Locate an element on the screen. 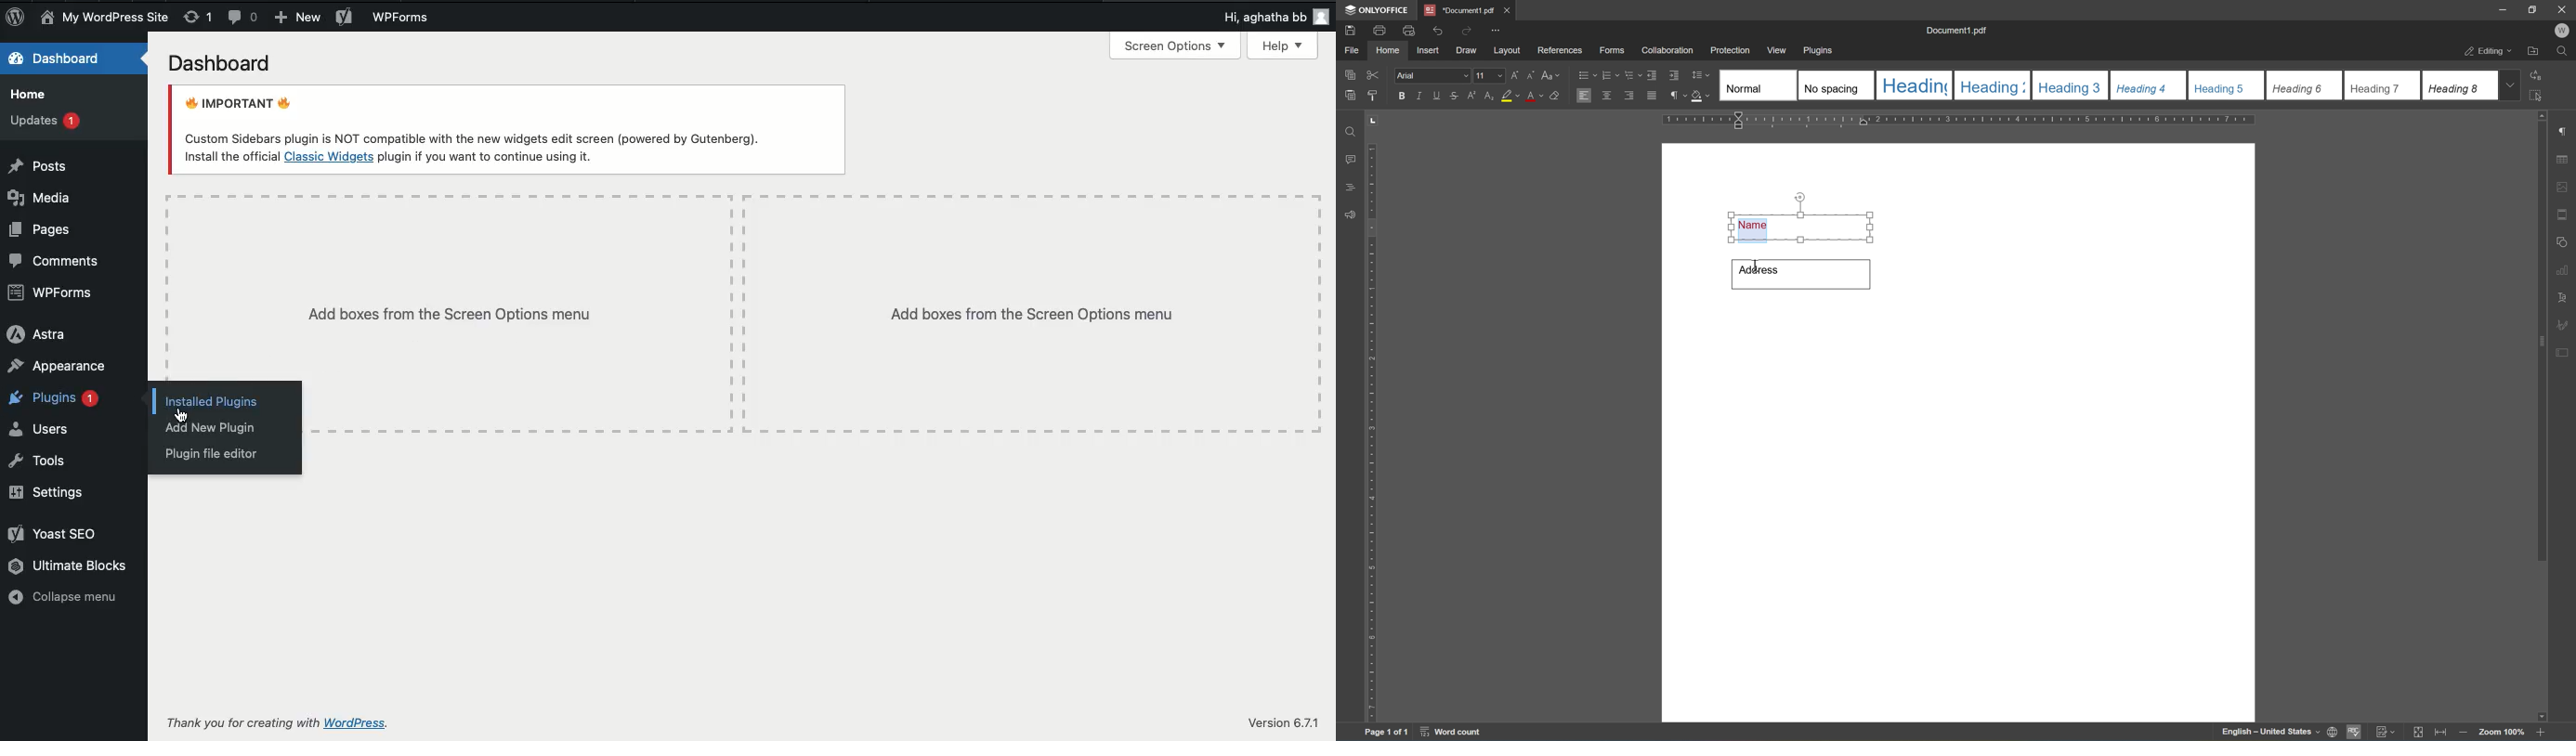 Image resolution: width=2576 pixels, height=756 pixels. multilevel list is located at coordinates (1631, 76).